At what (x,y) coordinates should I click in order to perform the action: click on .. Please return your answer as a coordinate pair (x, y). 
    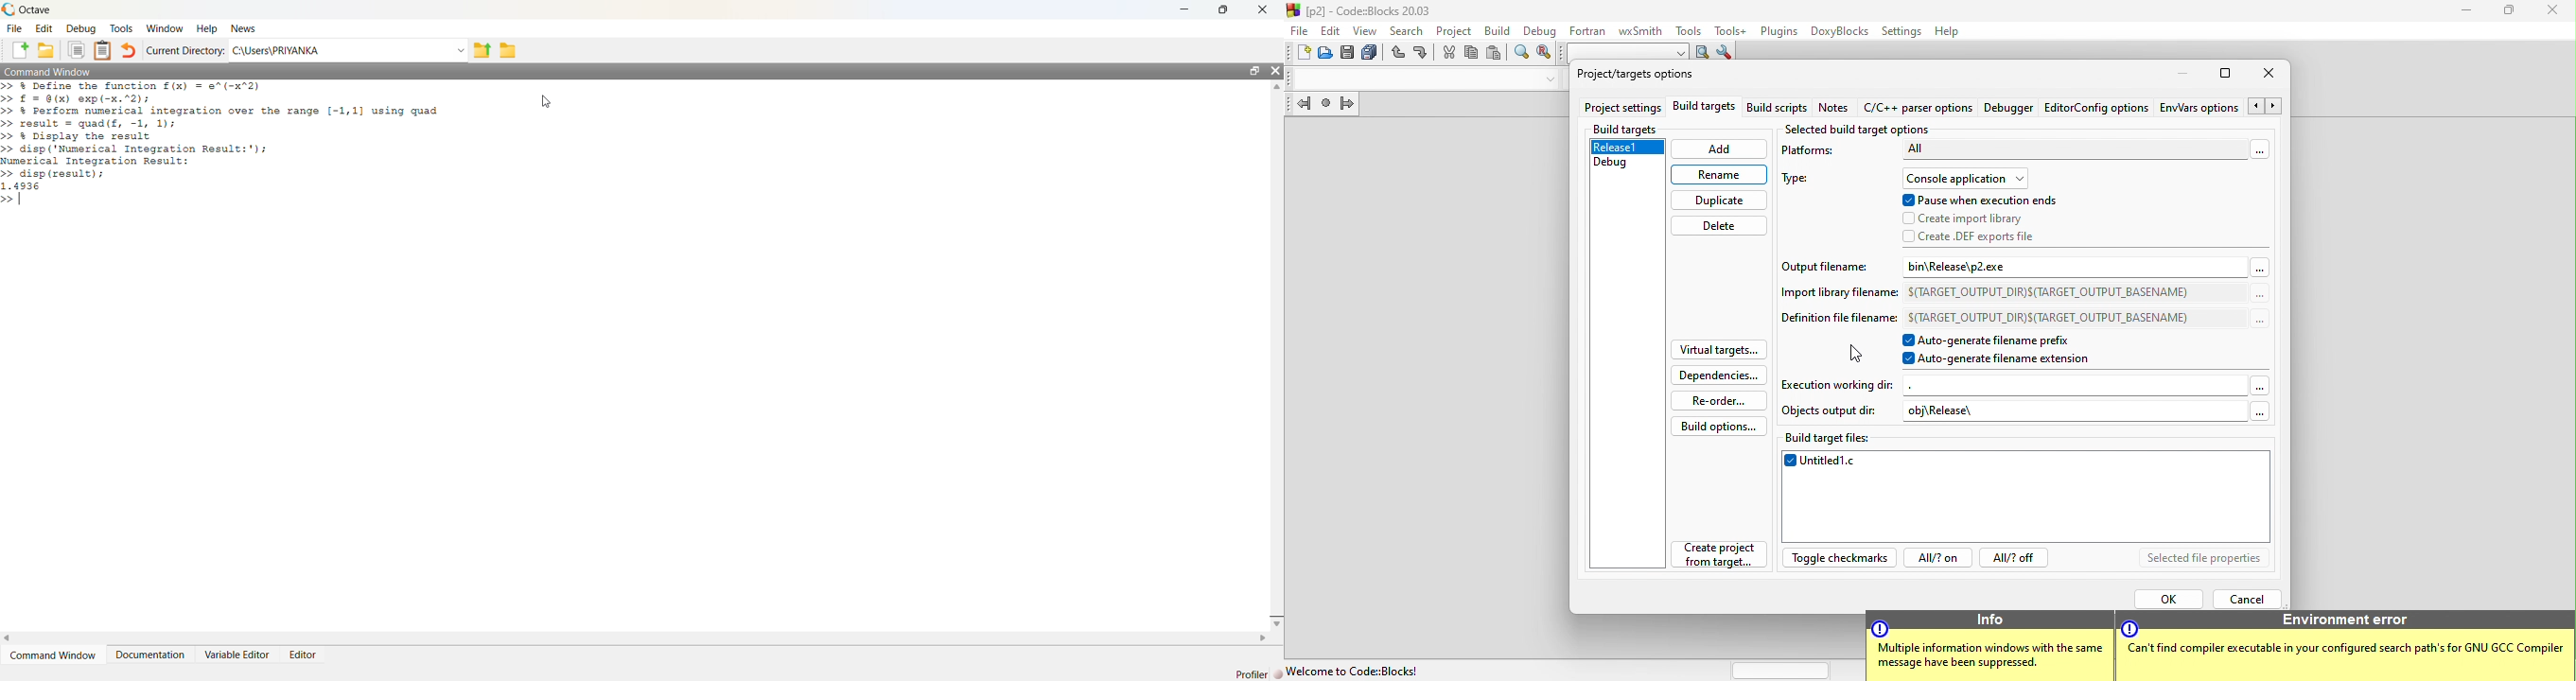
    Looking at the image, I should click on (1951, 383).